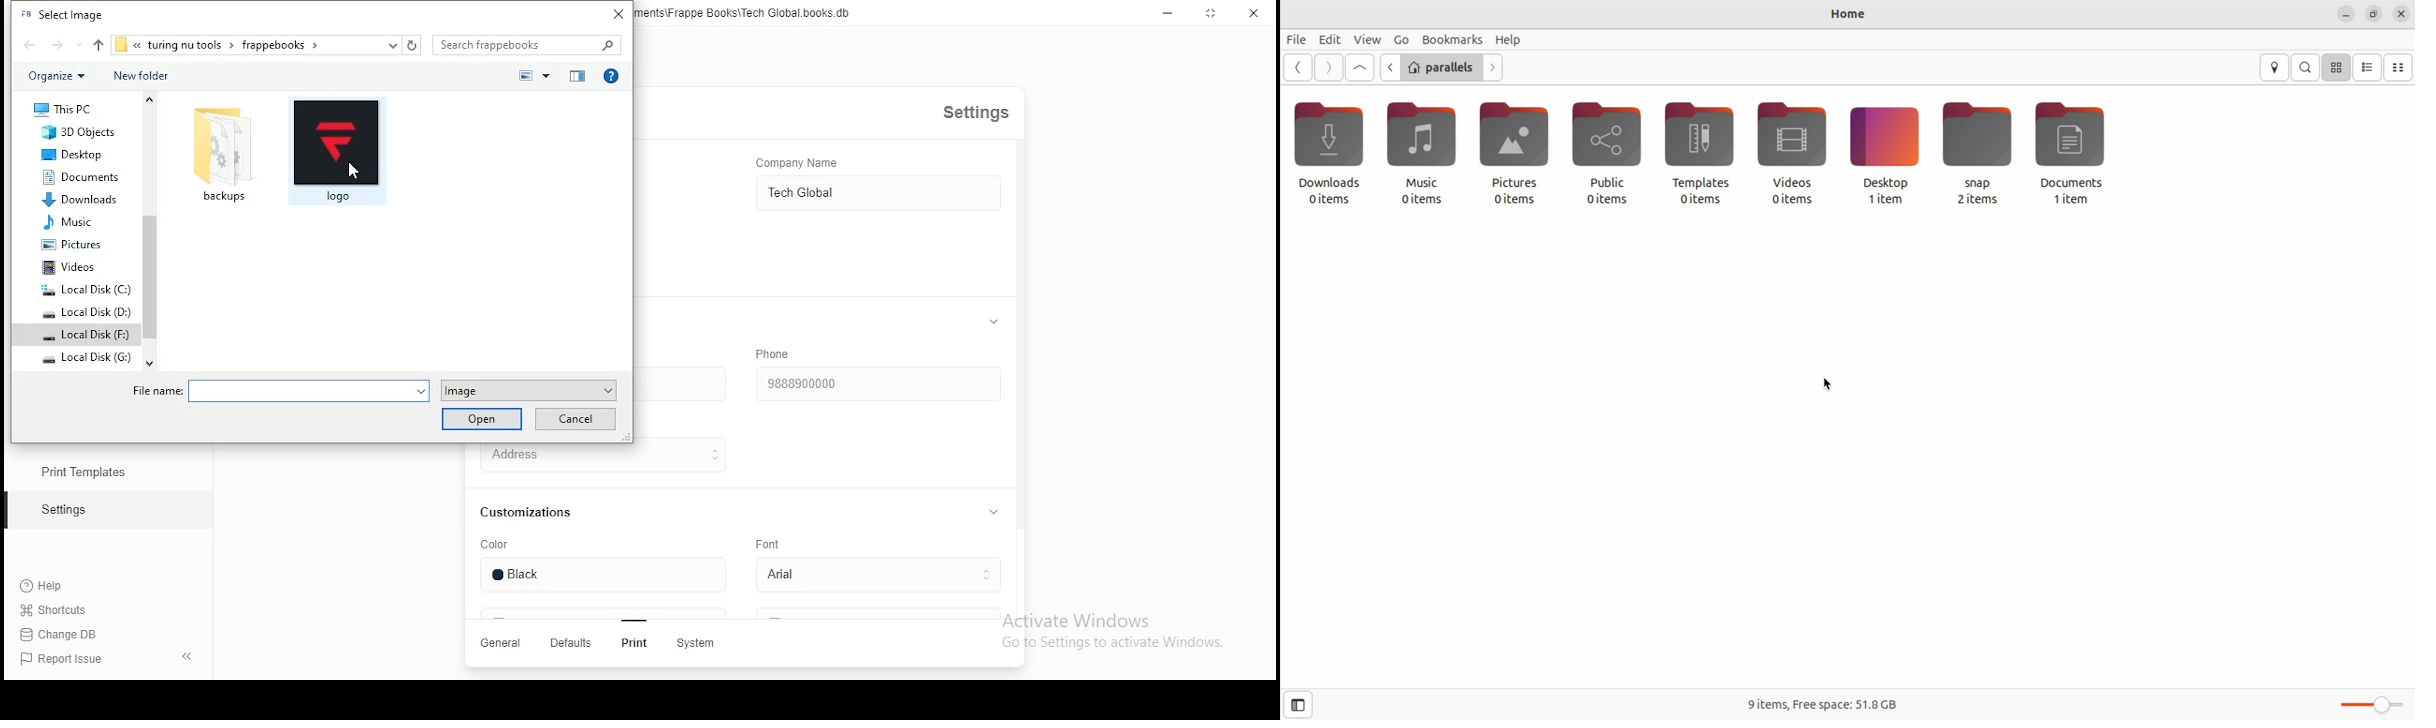  Describe the element at coordinates (877, 195) in the screenshot. I see `COMPANY NAME INPUT BOX` at that location.